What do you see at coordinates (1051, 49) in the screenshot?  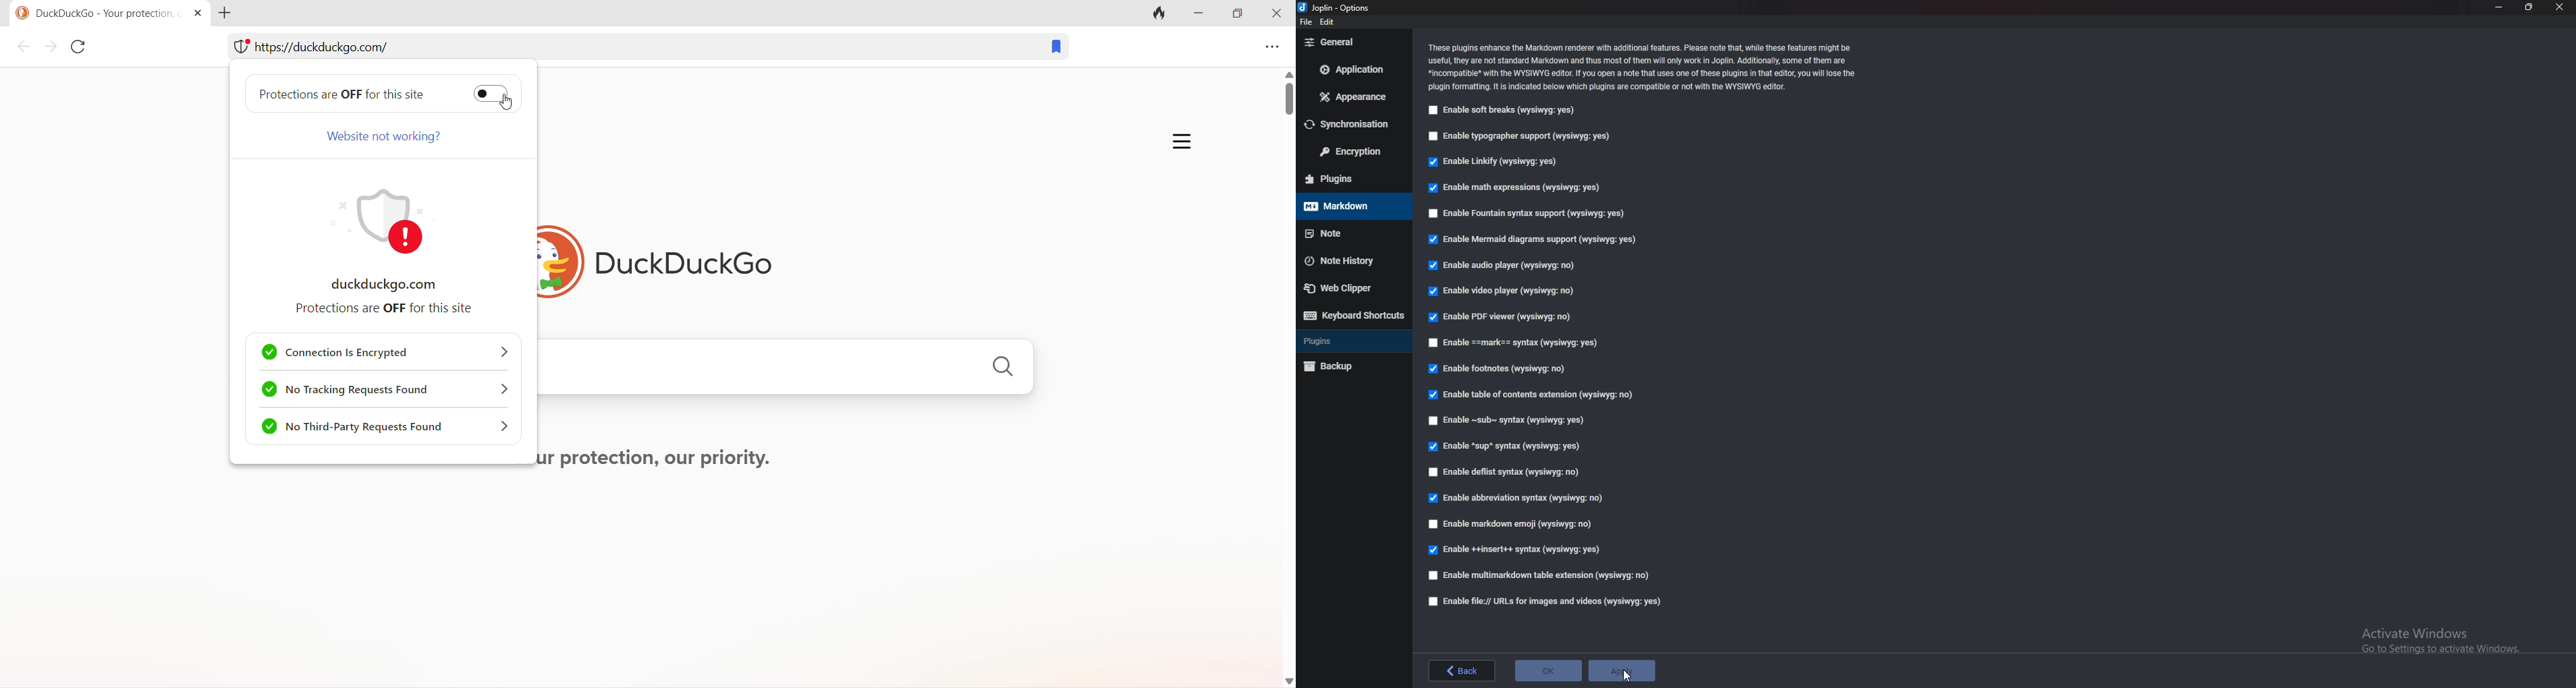 I see `bookmark this tab` at bounding box center [1051, 49].